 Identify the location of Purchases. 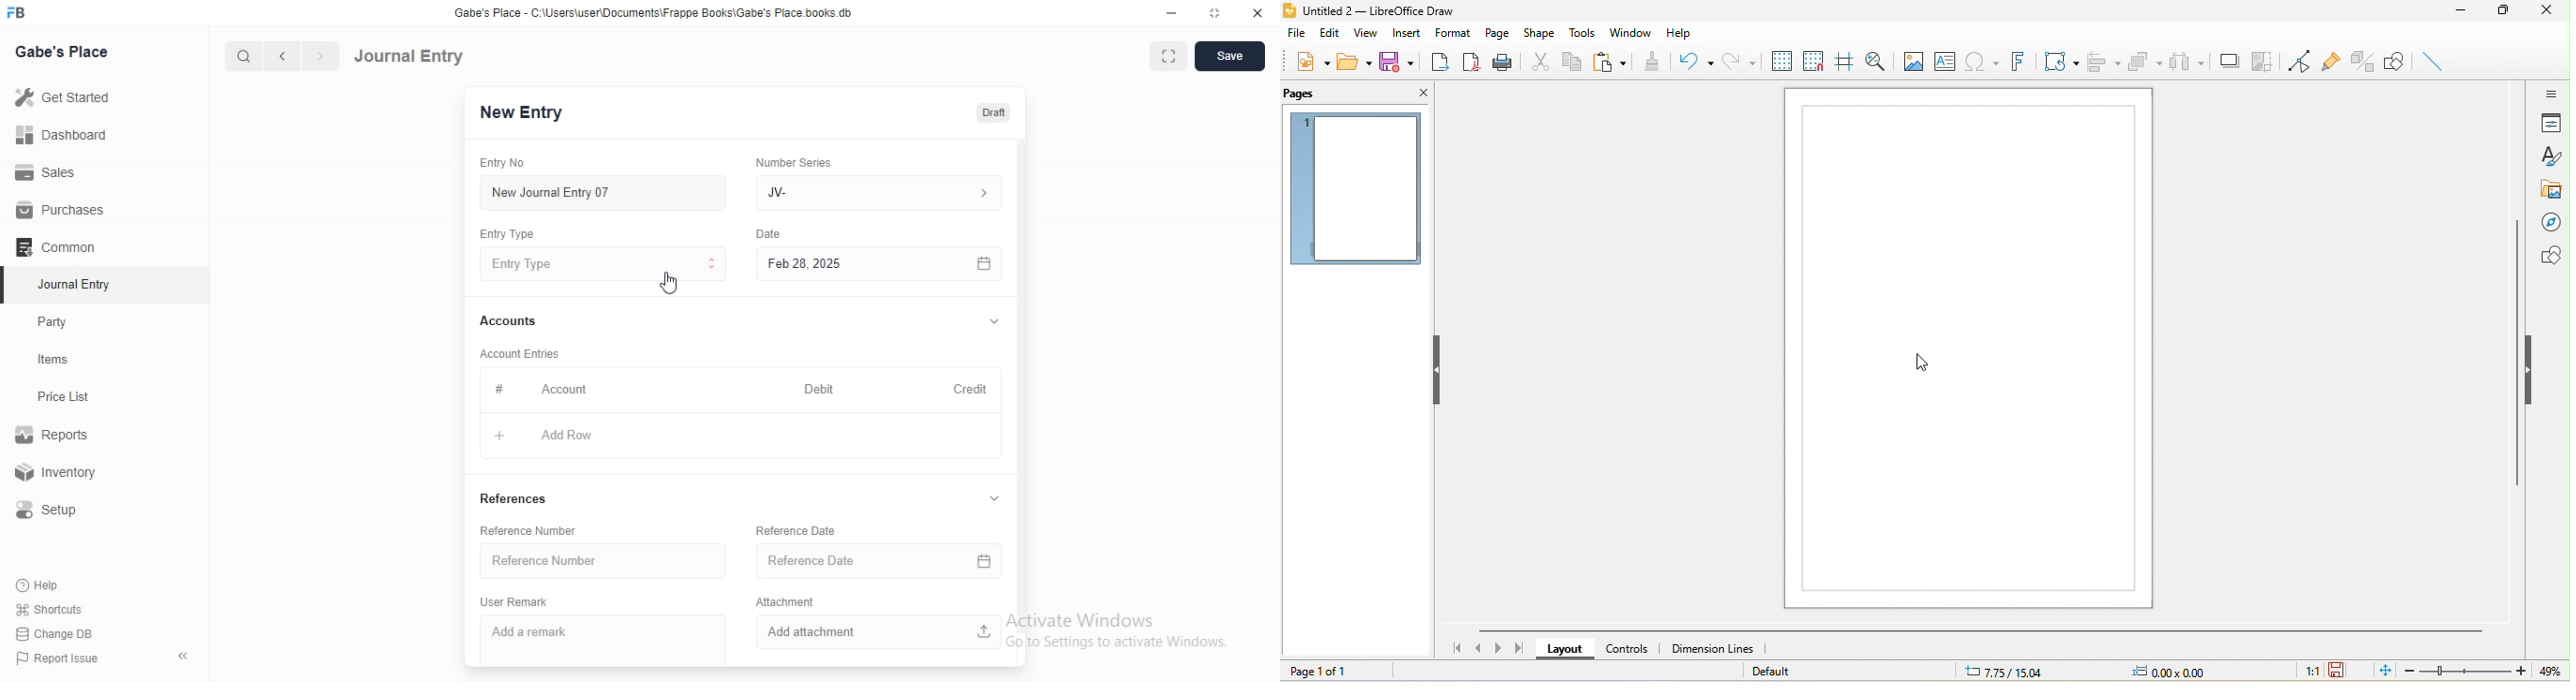
(61, 210).